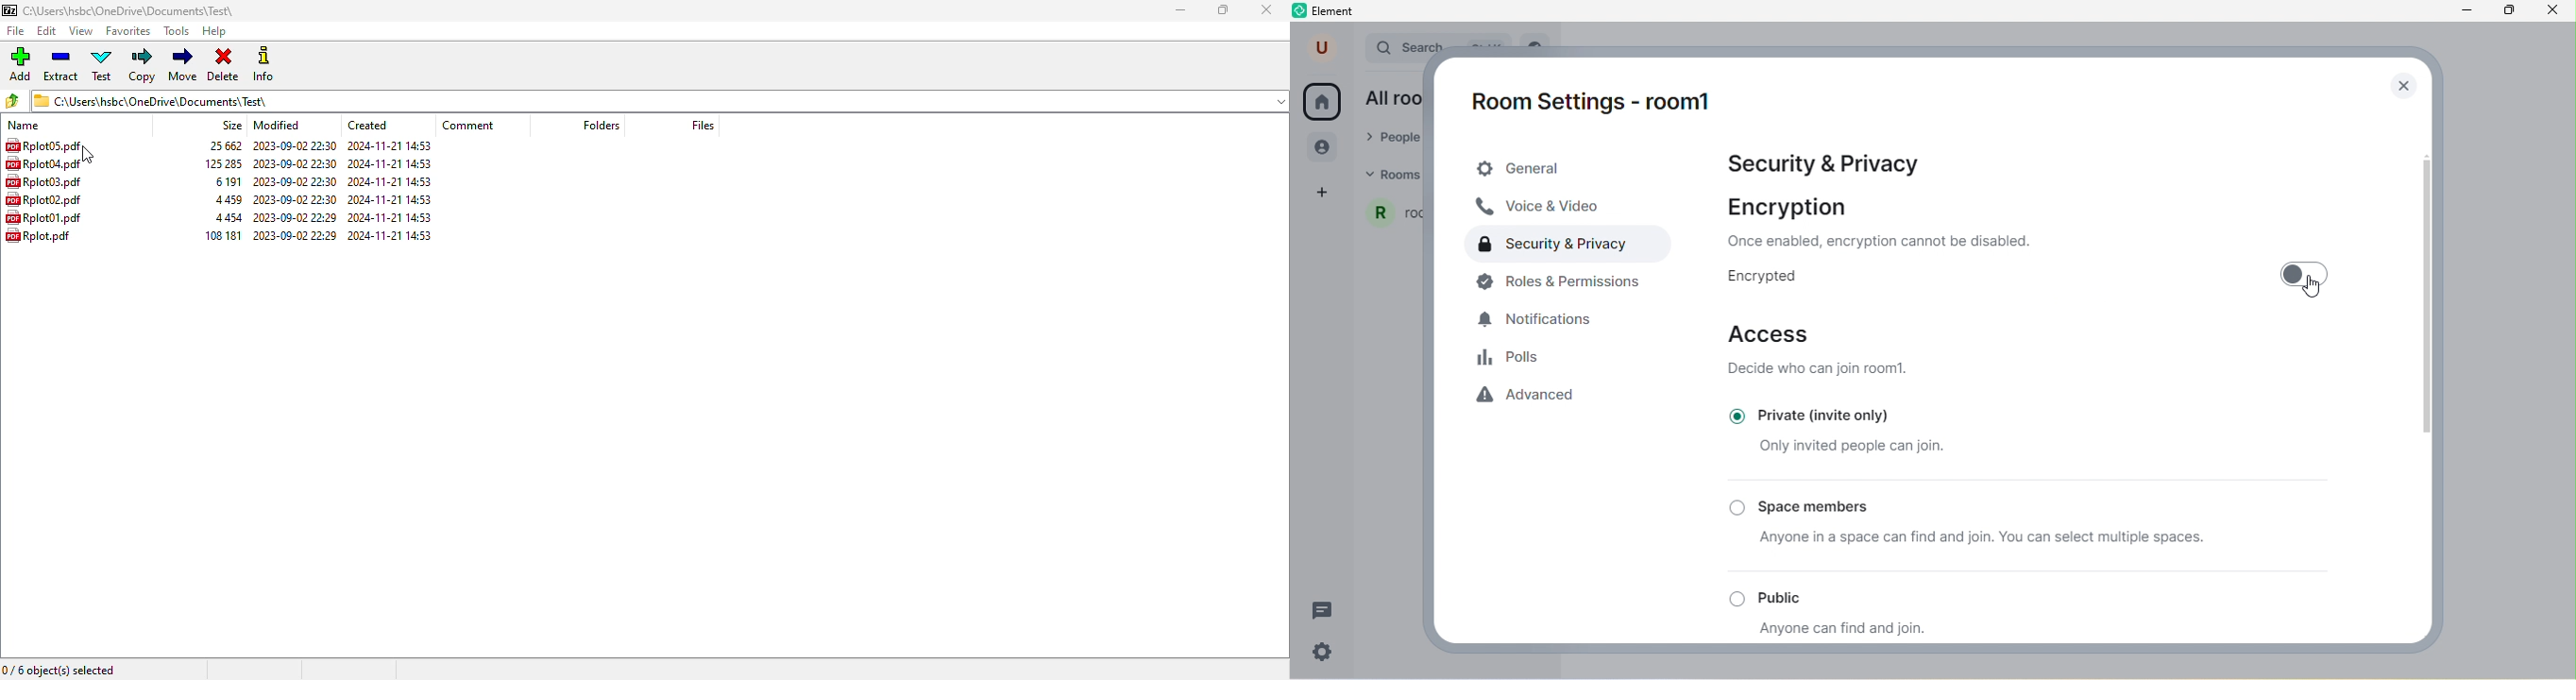 The image size is (2576, 700). What do you see at coordinates (1846, 630) in the screenshot?
I see `anyone can join` at bounding box center [1846, 630].